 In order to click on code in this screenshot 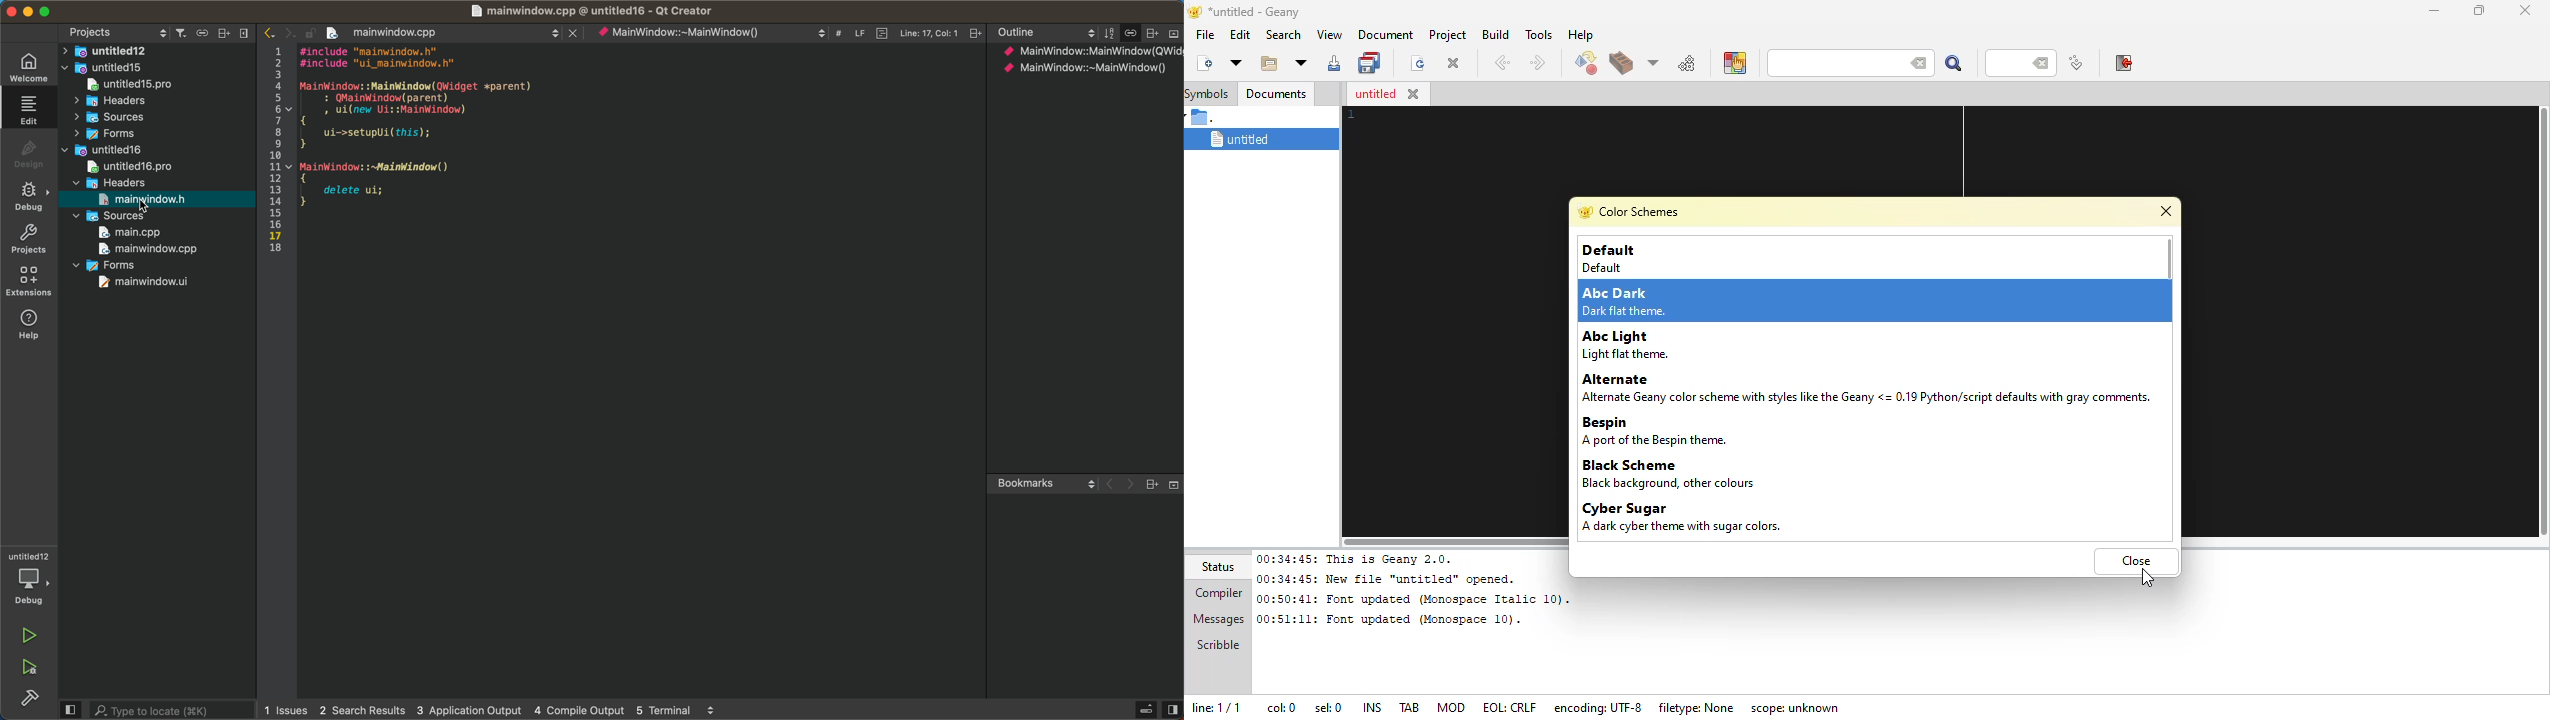, I will do `click(638, 163)`.